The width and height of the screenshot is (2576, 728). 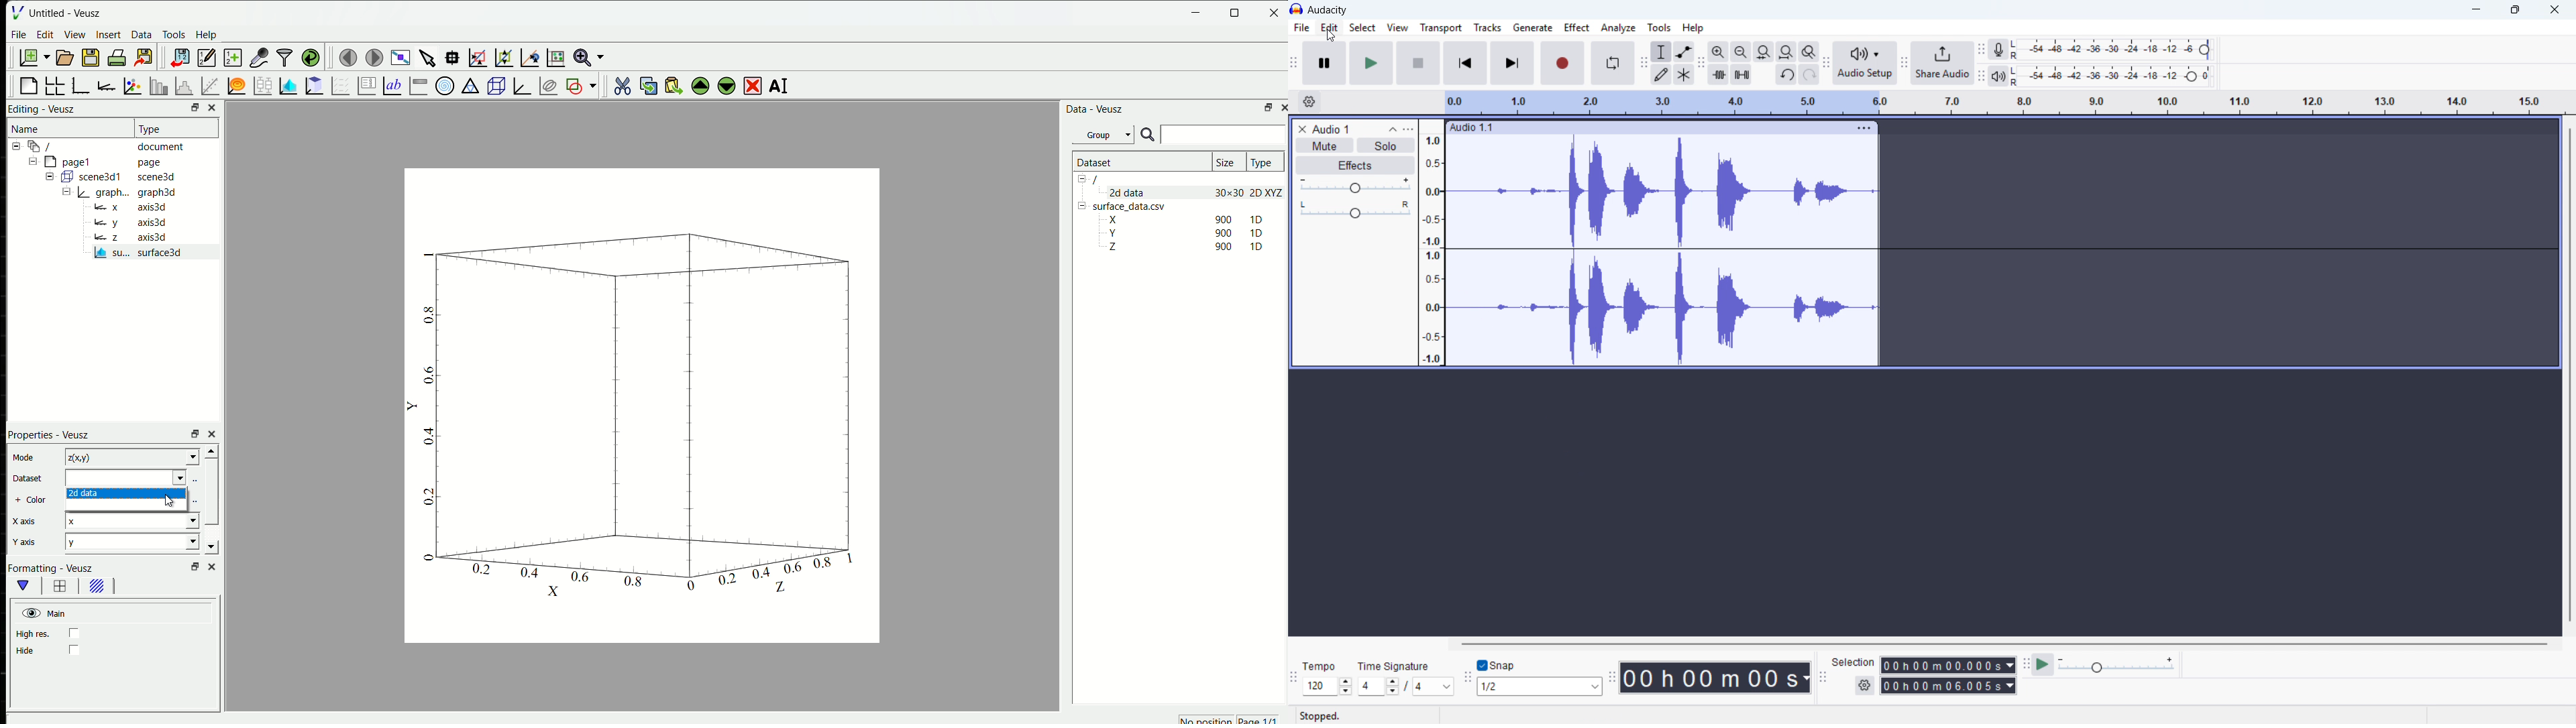 I want to click on playback meter, so click(x=1998, y=76).